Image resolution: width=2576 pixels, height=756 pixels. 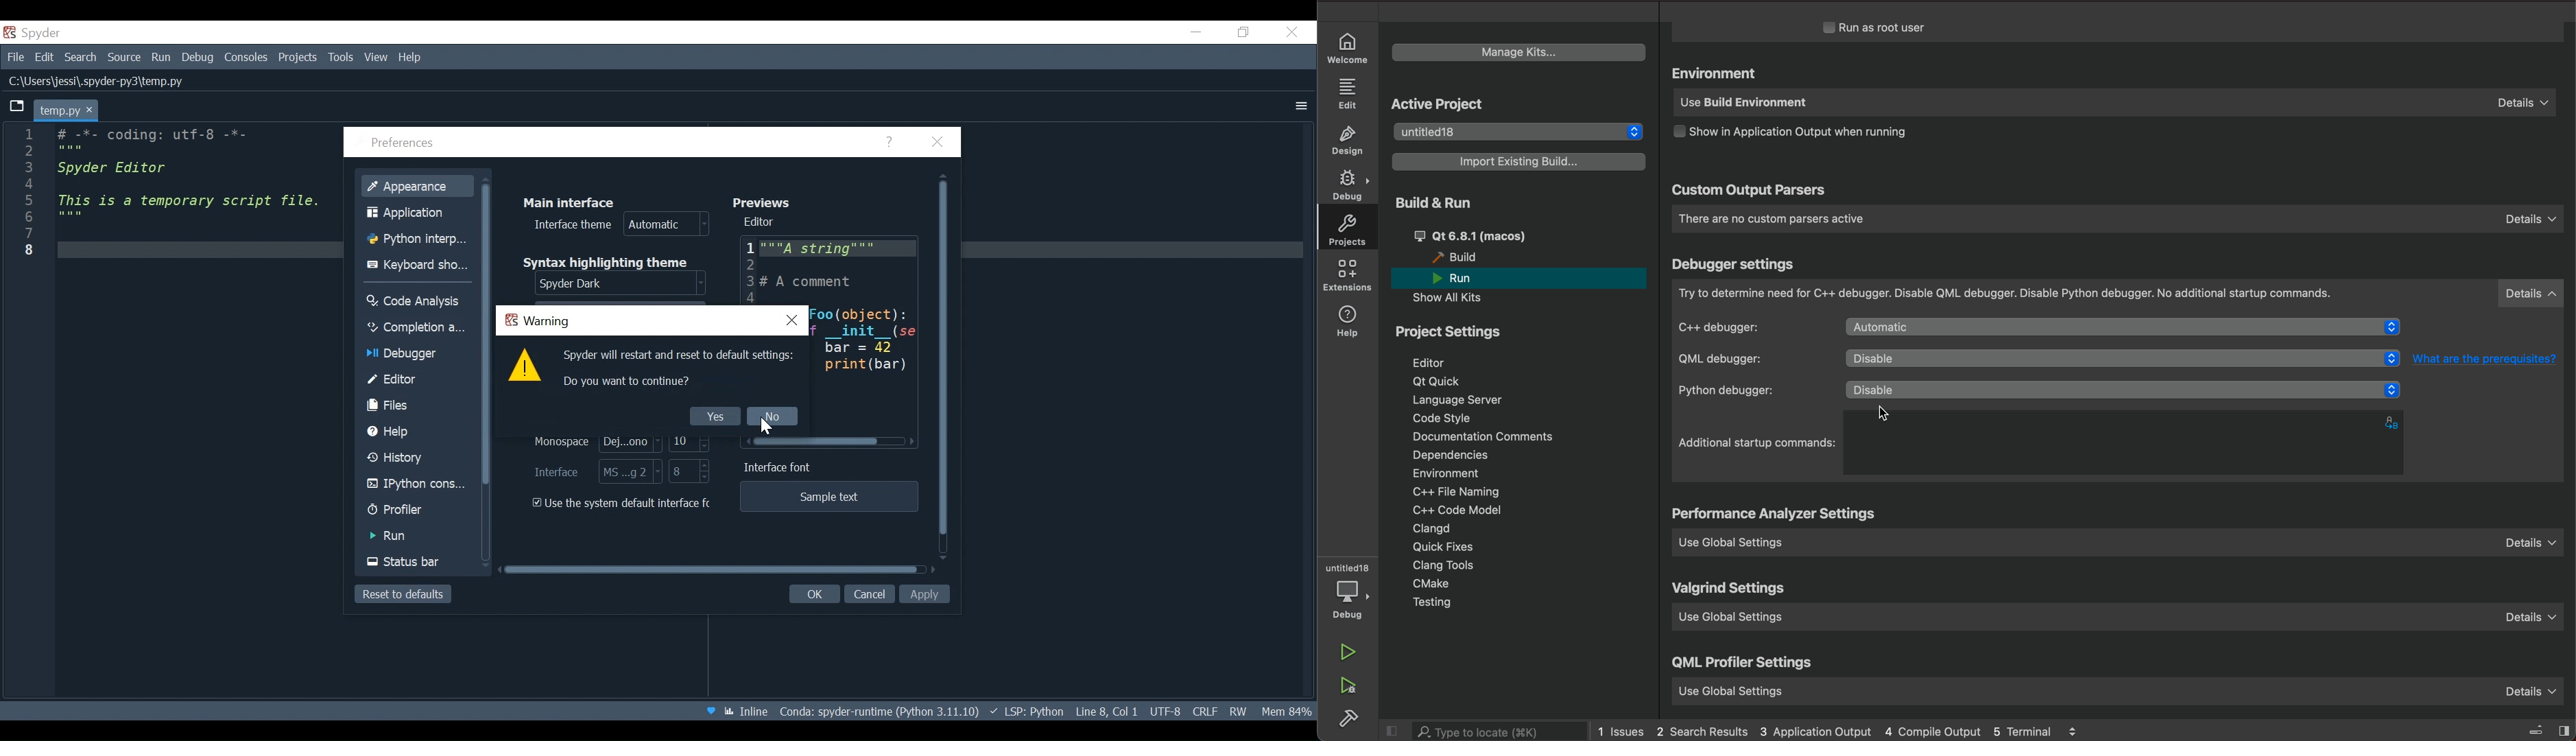 I want to click on History, so click(x=417, y=458).